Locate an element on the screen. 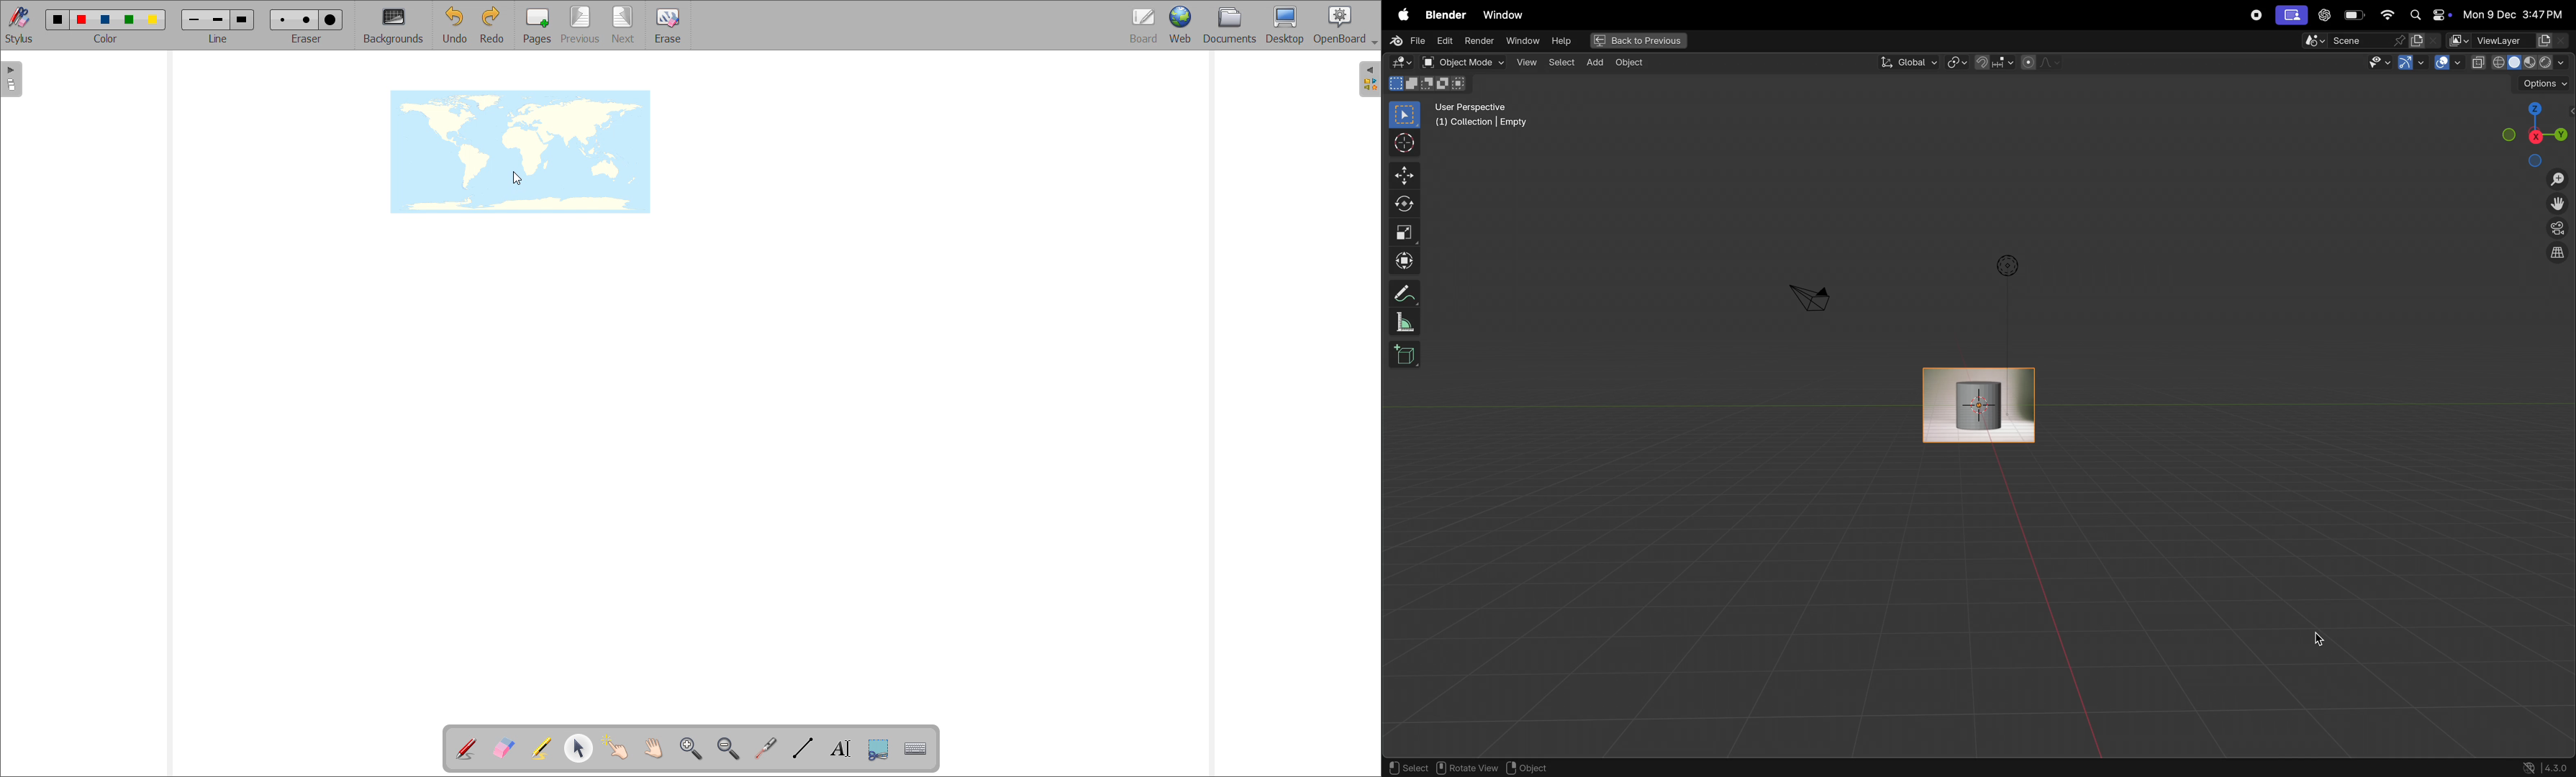 The image size is (2576, 784). rotate is located at coordinates (1402, 202).